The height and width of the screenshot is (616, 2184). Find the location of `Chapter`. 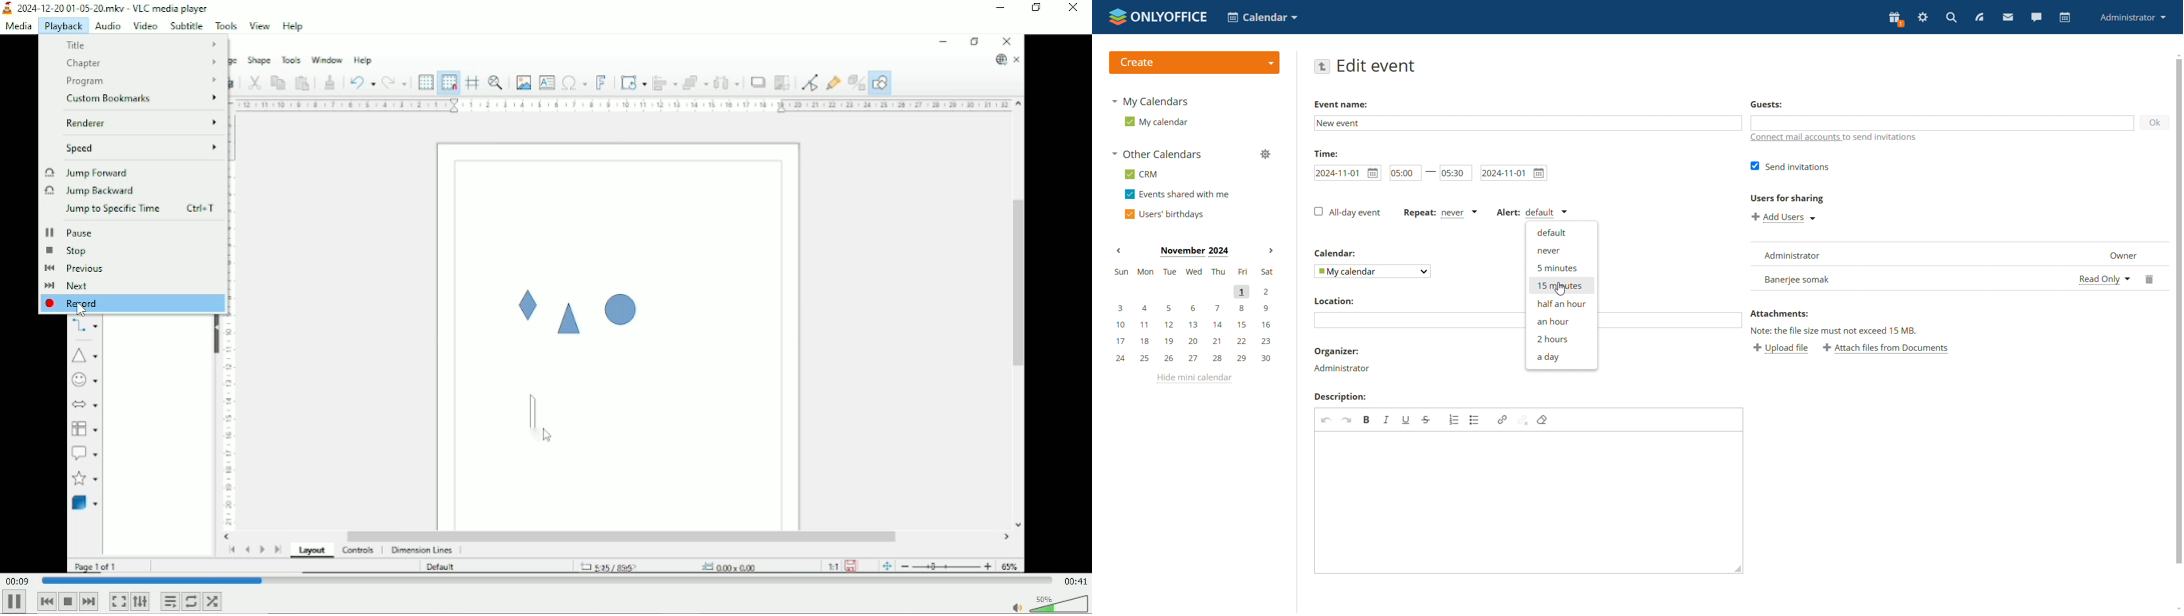

Chapter is located at coordinates (141, 62).